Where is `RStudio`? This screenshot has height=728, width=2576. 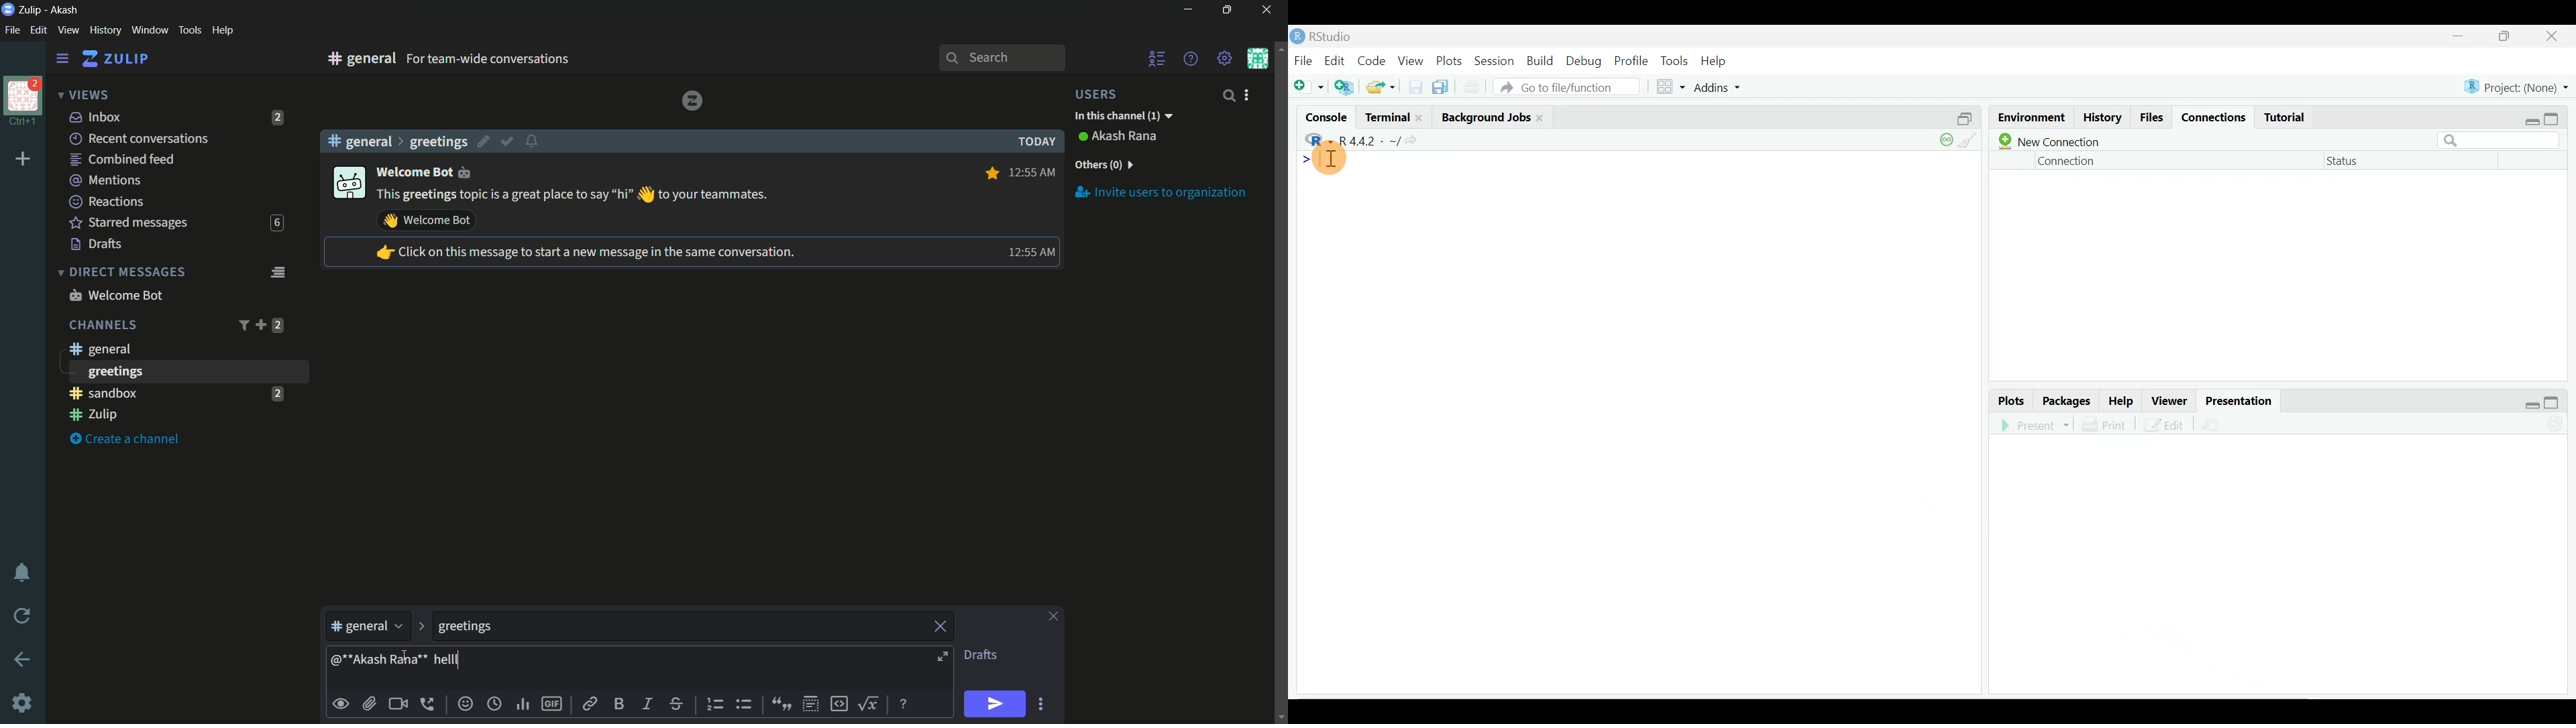
RStudio is located at coordinates (1326, 38).